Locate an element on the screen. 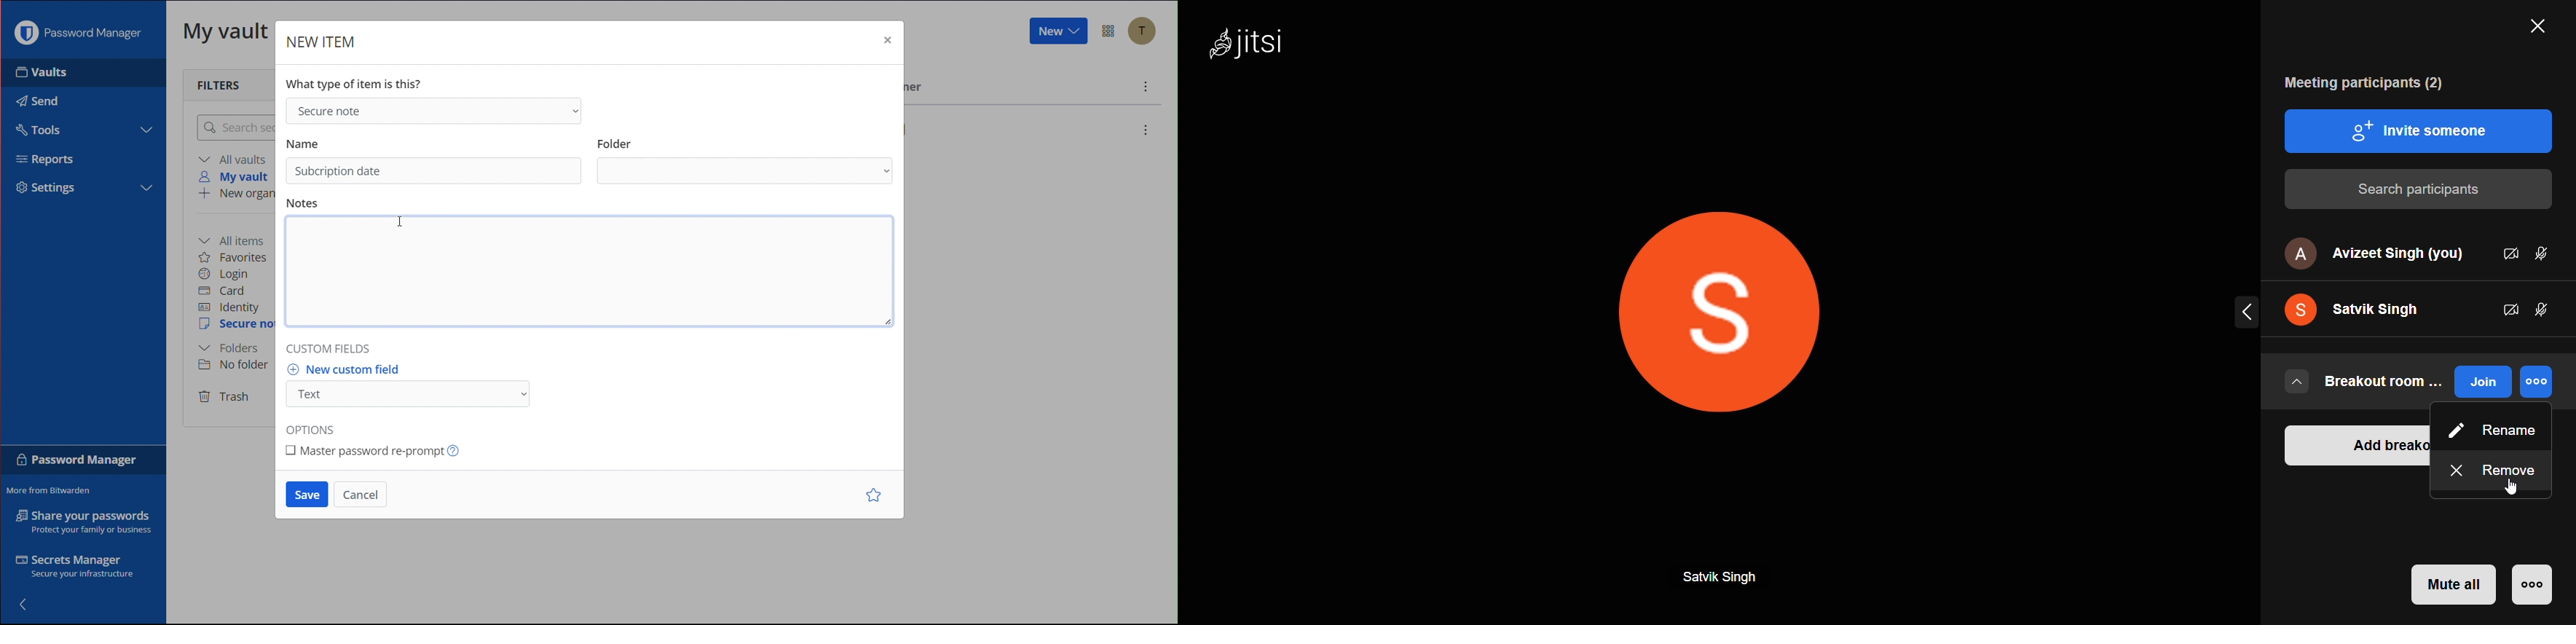 This screenshot has width=2576, height=644. mic status is located at coordinates (2545, 310).